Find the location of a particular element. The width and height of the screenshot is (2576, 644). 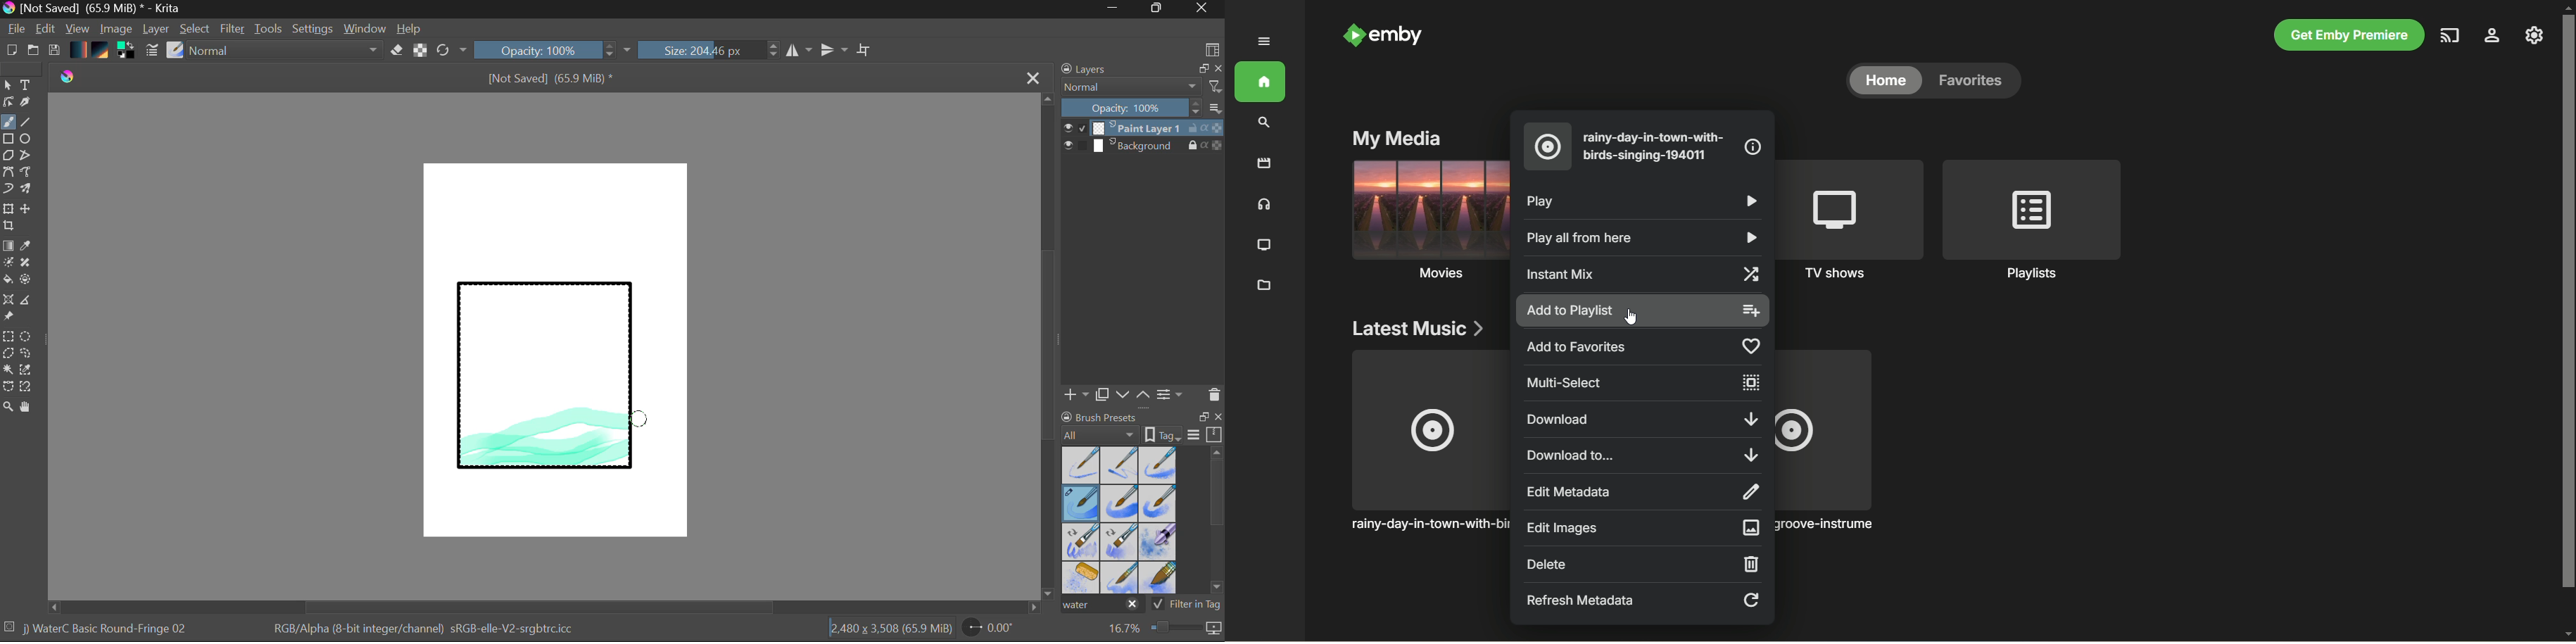

Transform Layer is located at coordinates (8, 207).